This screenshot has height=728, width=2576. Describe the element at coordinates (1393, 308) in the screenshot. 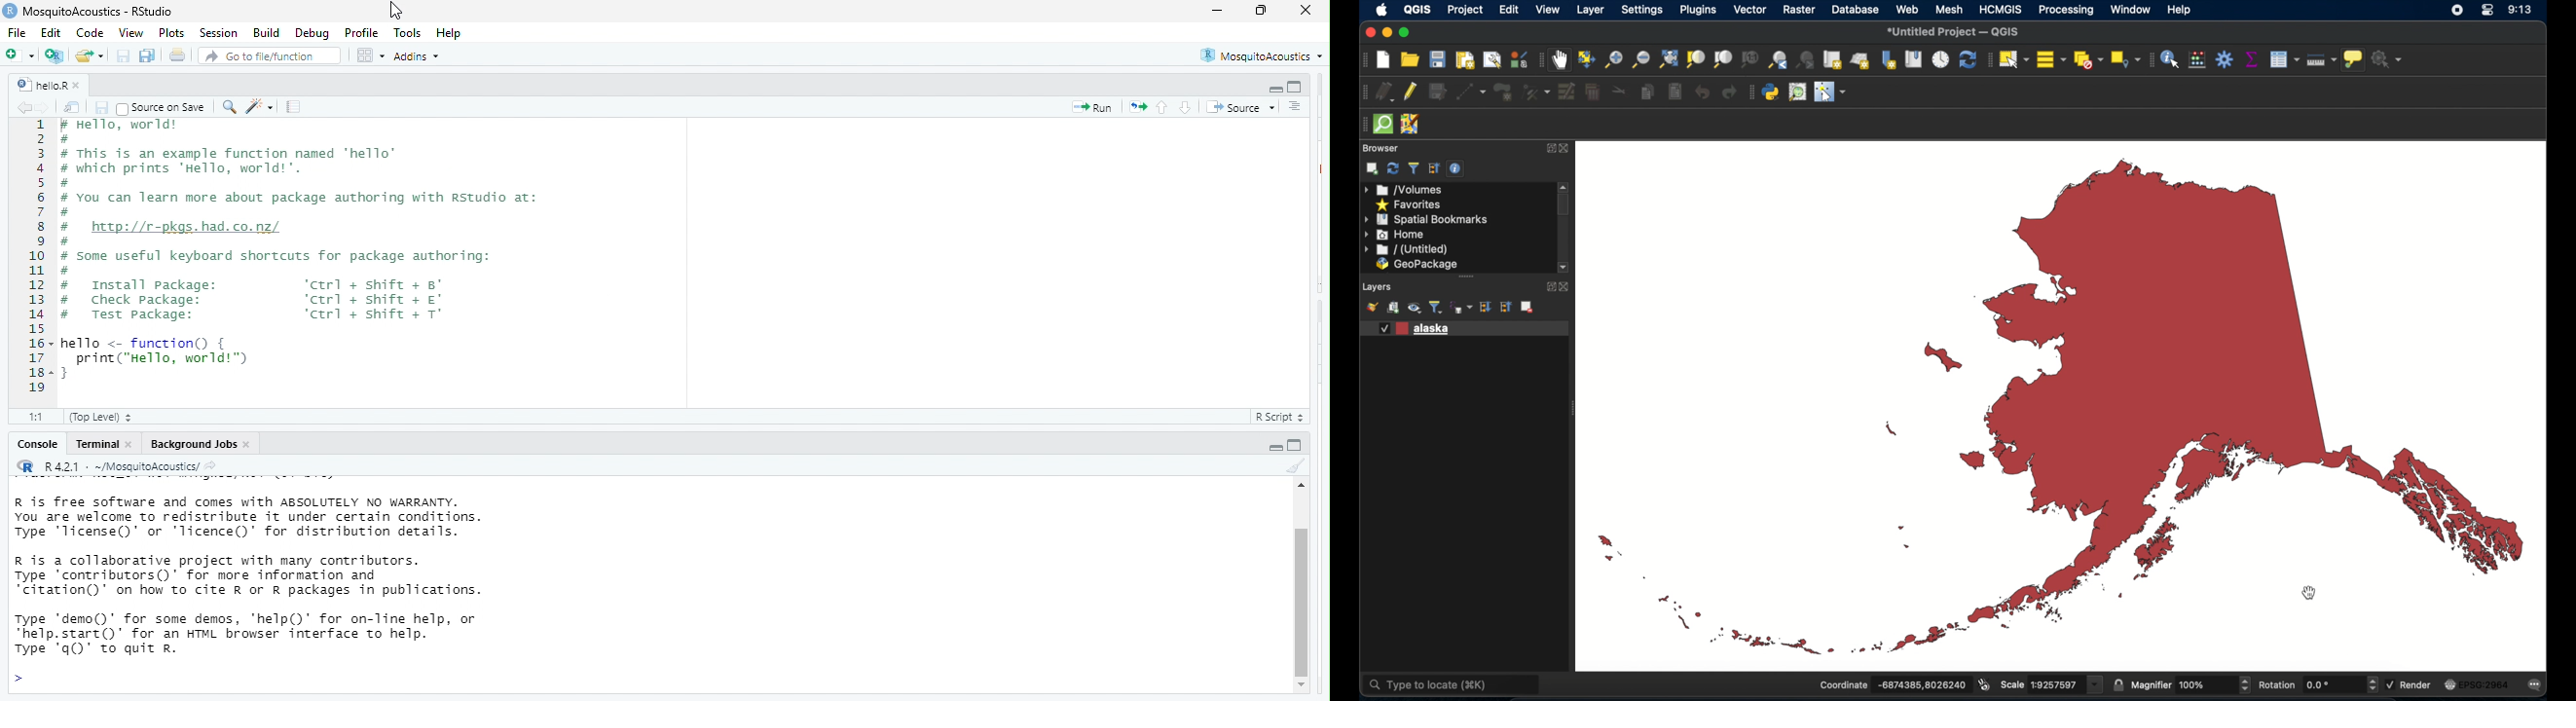

I see `add group` at that location.